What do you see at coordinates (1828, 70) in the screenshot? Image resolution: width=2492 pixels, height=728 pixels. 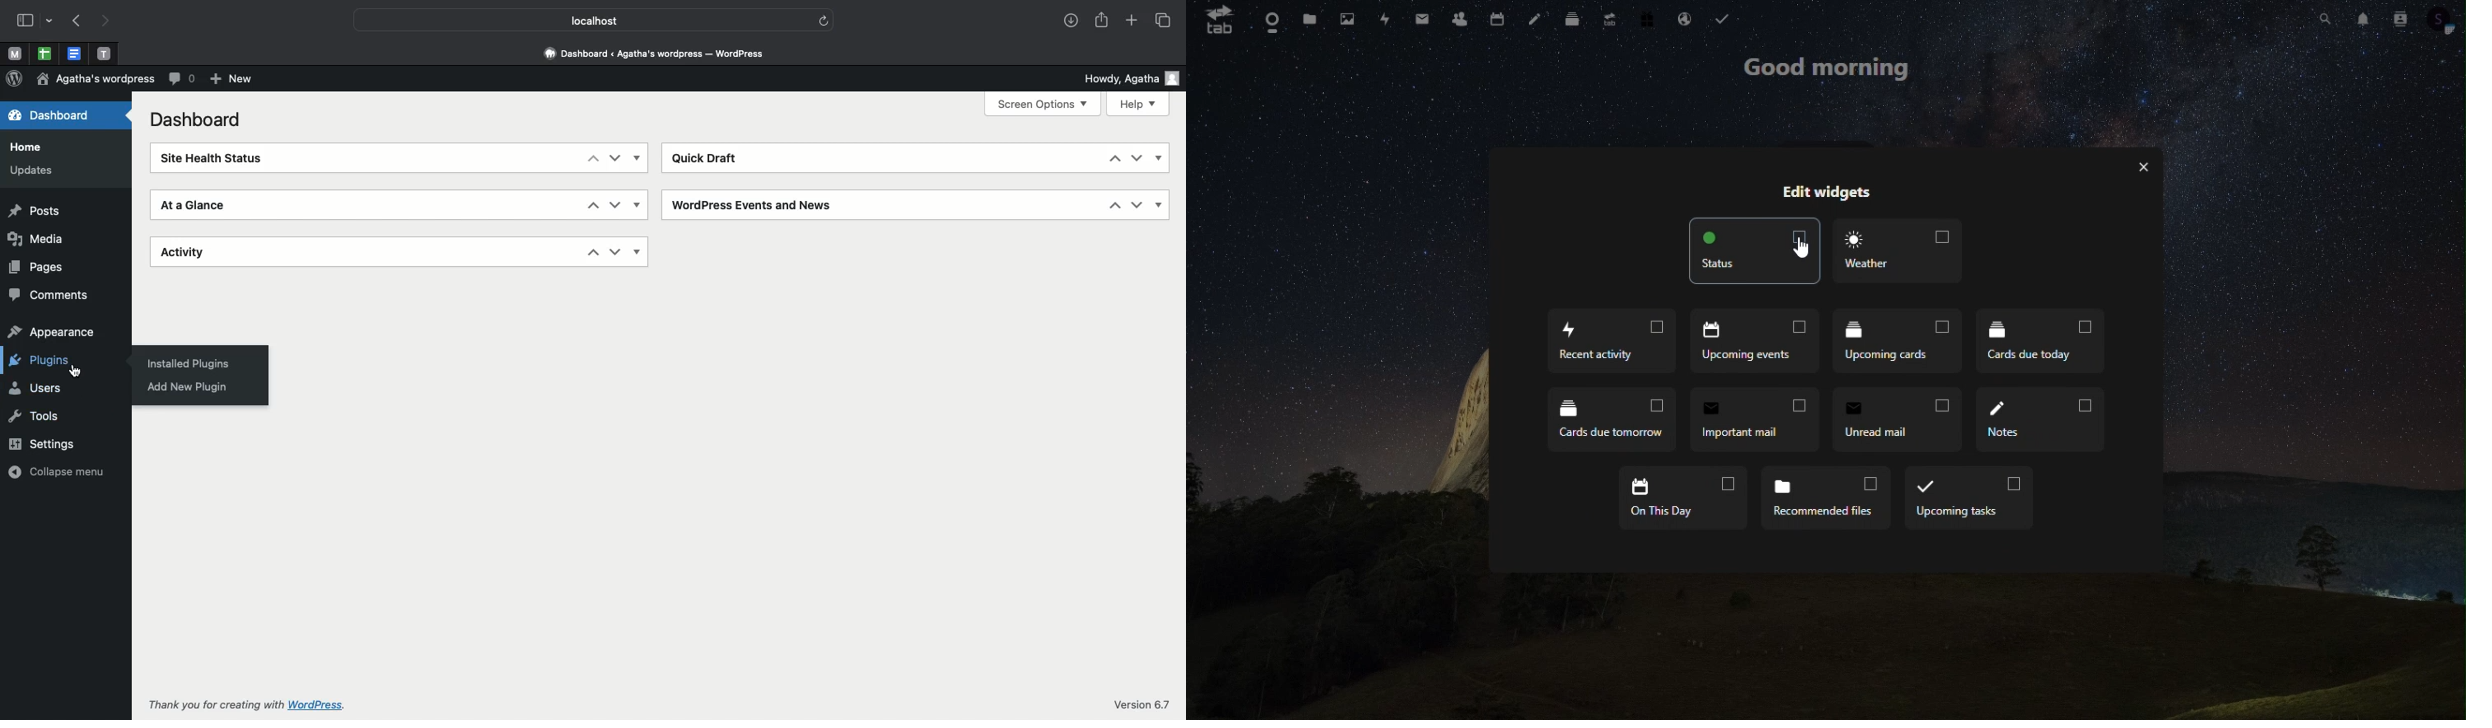 I see `good morning` at bounding box center [1828, 70].